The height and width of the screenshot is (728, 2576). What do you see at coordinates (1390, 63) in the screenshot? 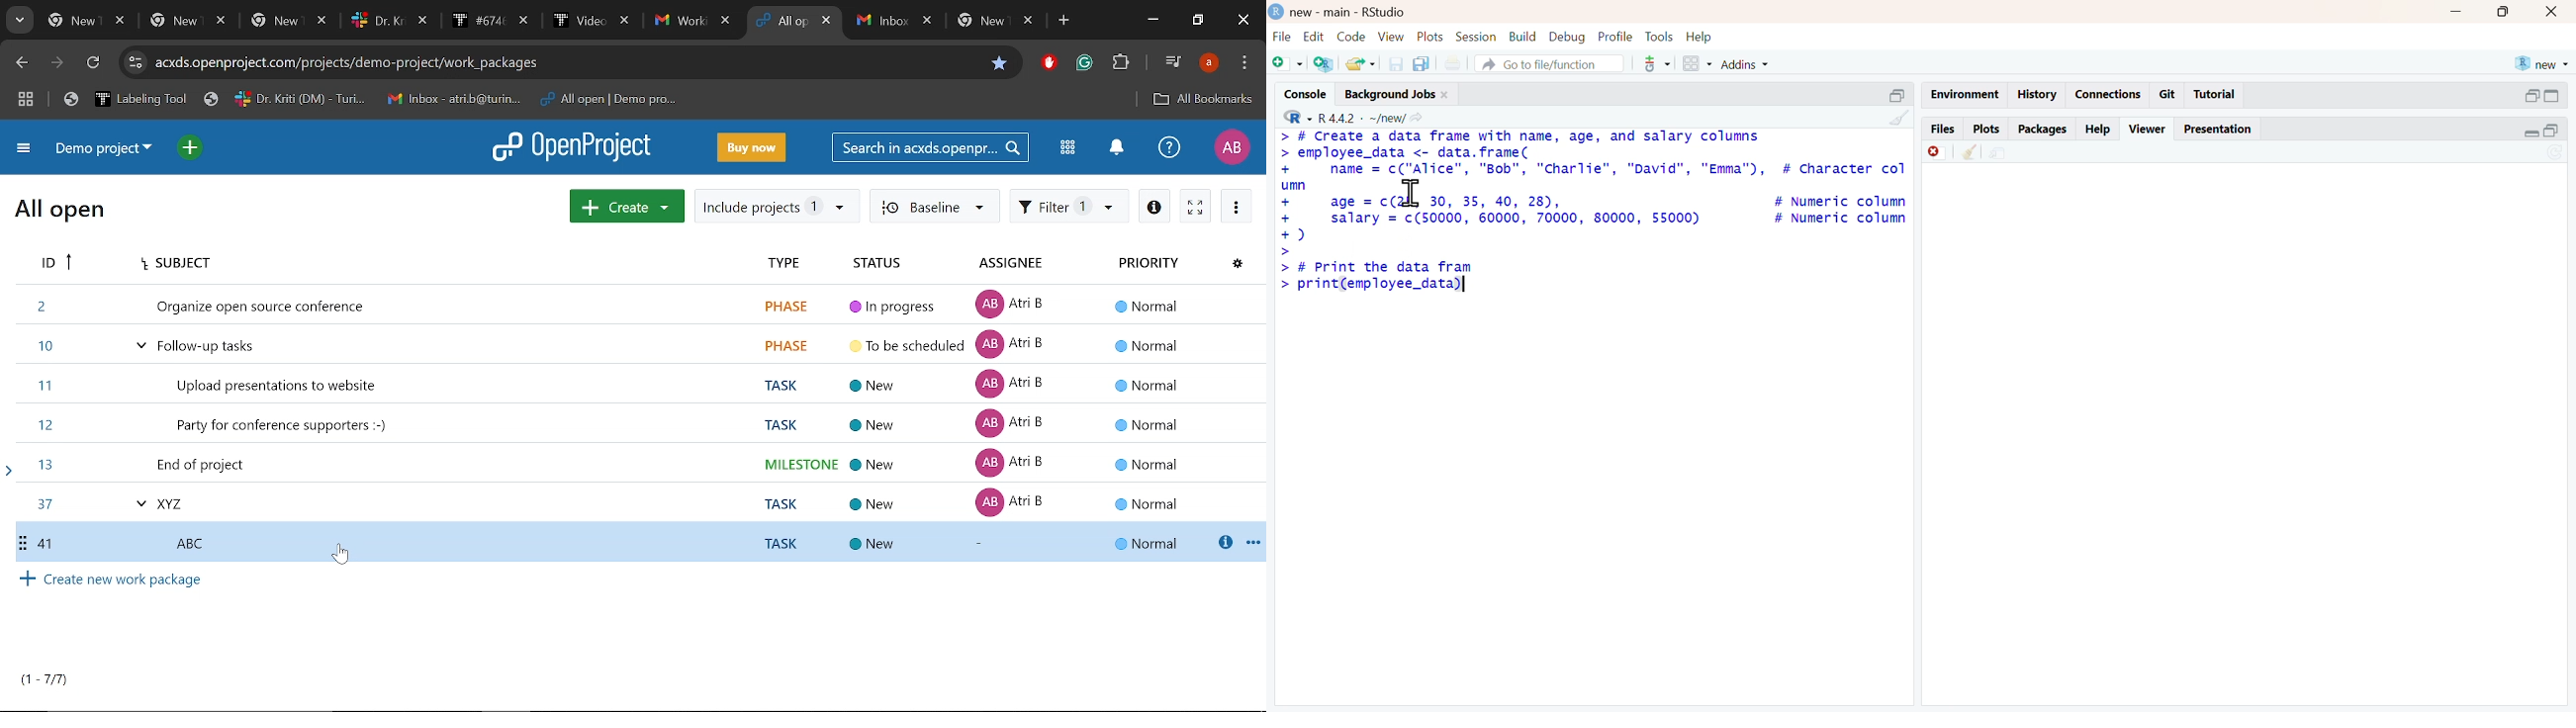
I see `save current ile` at bounding box center [1390, 63].